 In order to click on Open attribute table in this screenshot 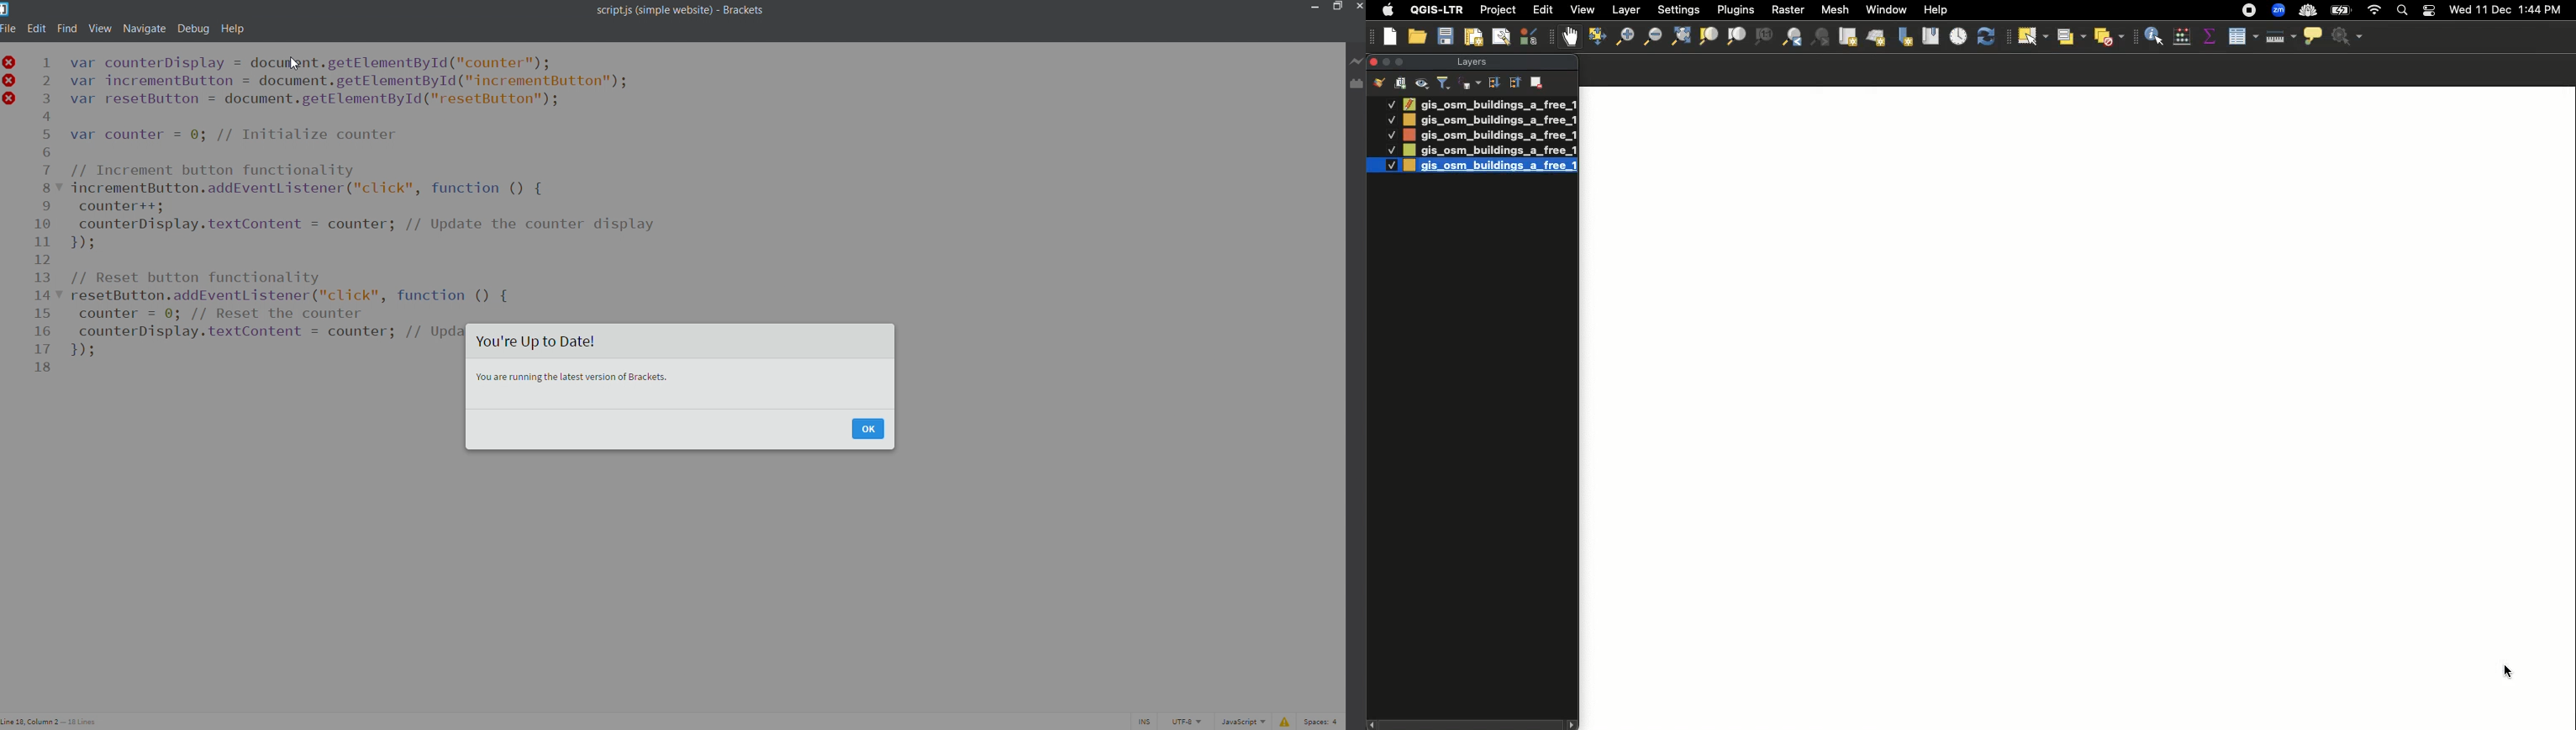, I will do `click(2241, 37)`.